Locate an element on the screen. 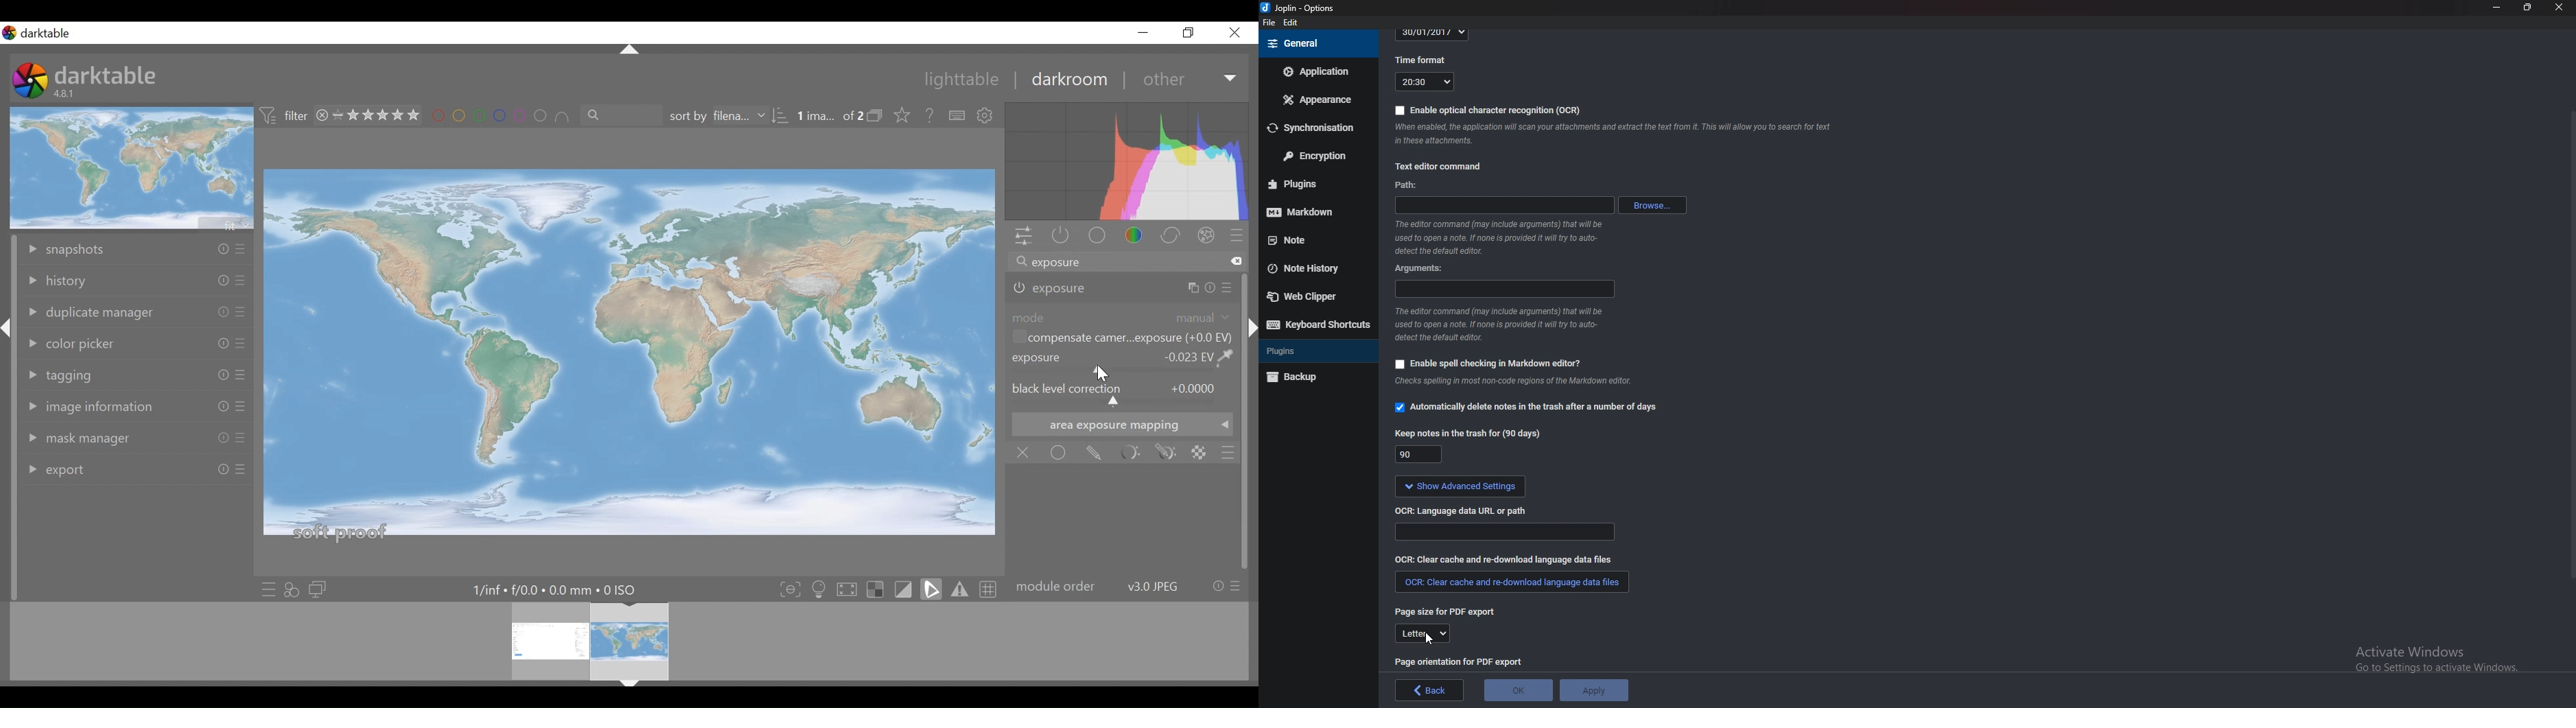  duplicate manager is located at coordinates (90, 312).